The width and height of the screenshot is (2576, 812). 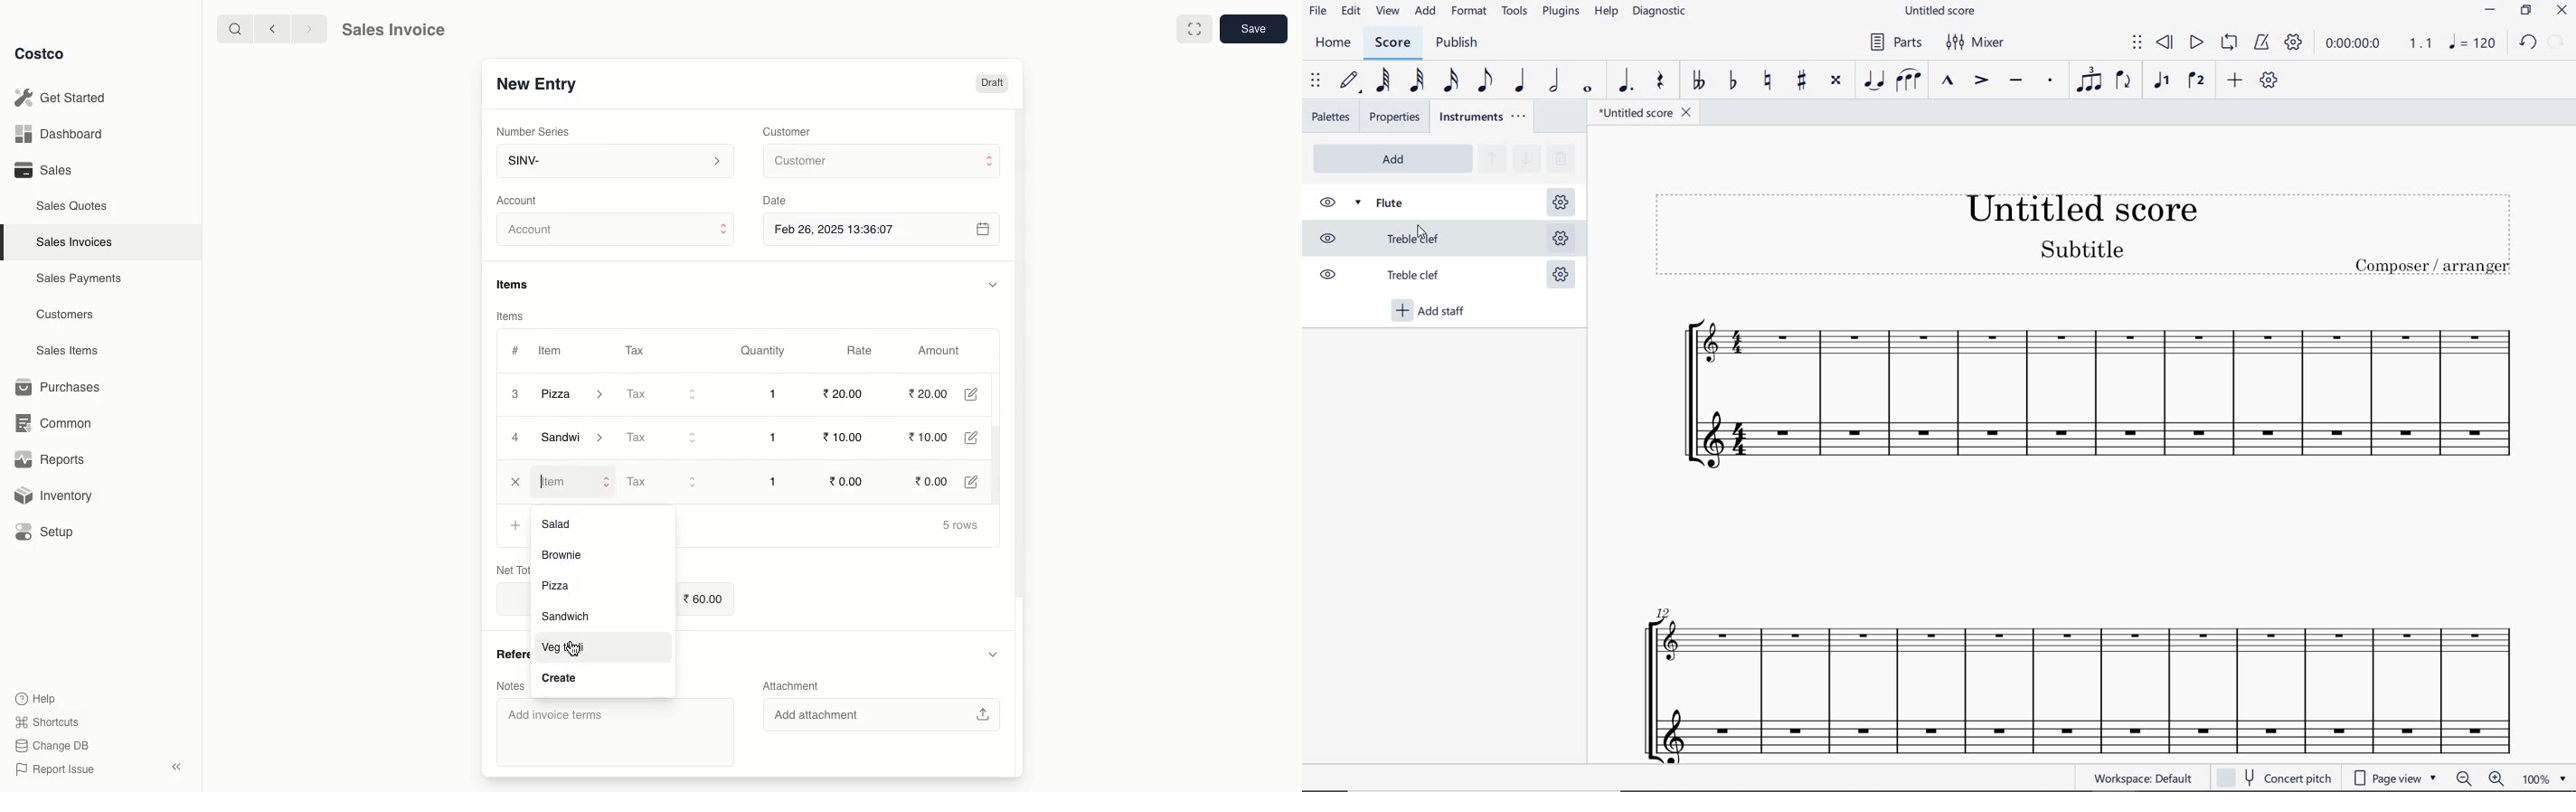 I want to click on Get Started, so click(x=60, y=97).